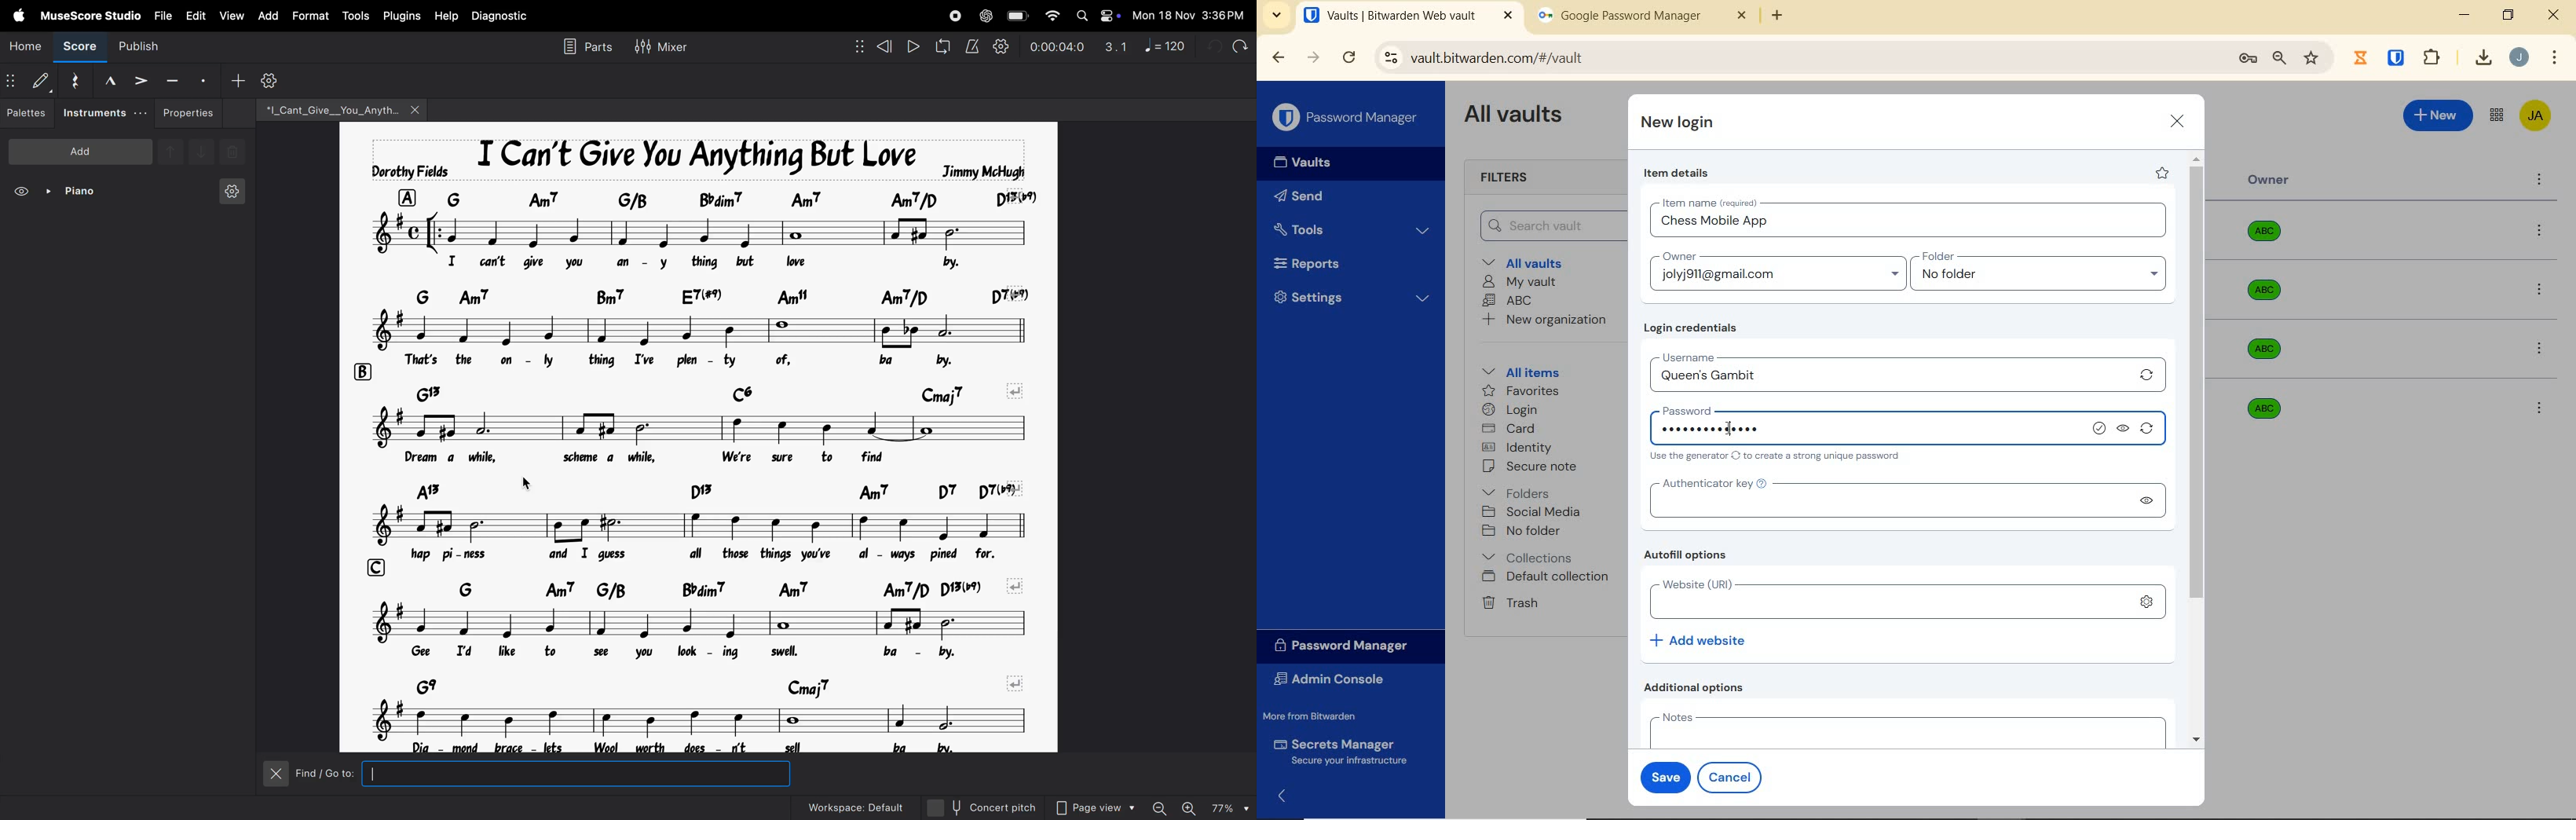 This screenshot has height=840, width=2576. What do you see at coordinates (704, 332) in the screenshot?
I see `notes` at bounding box center [704, 332].